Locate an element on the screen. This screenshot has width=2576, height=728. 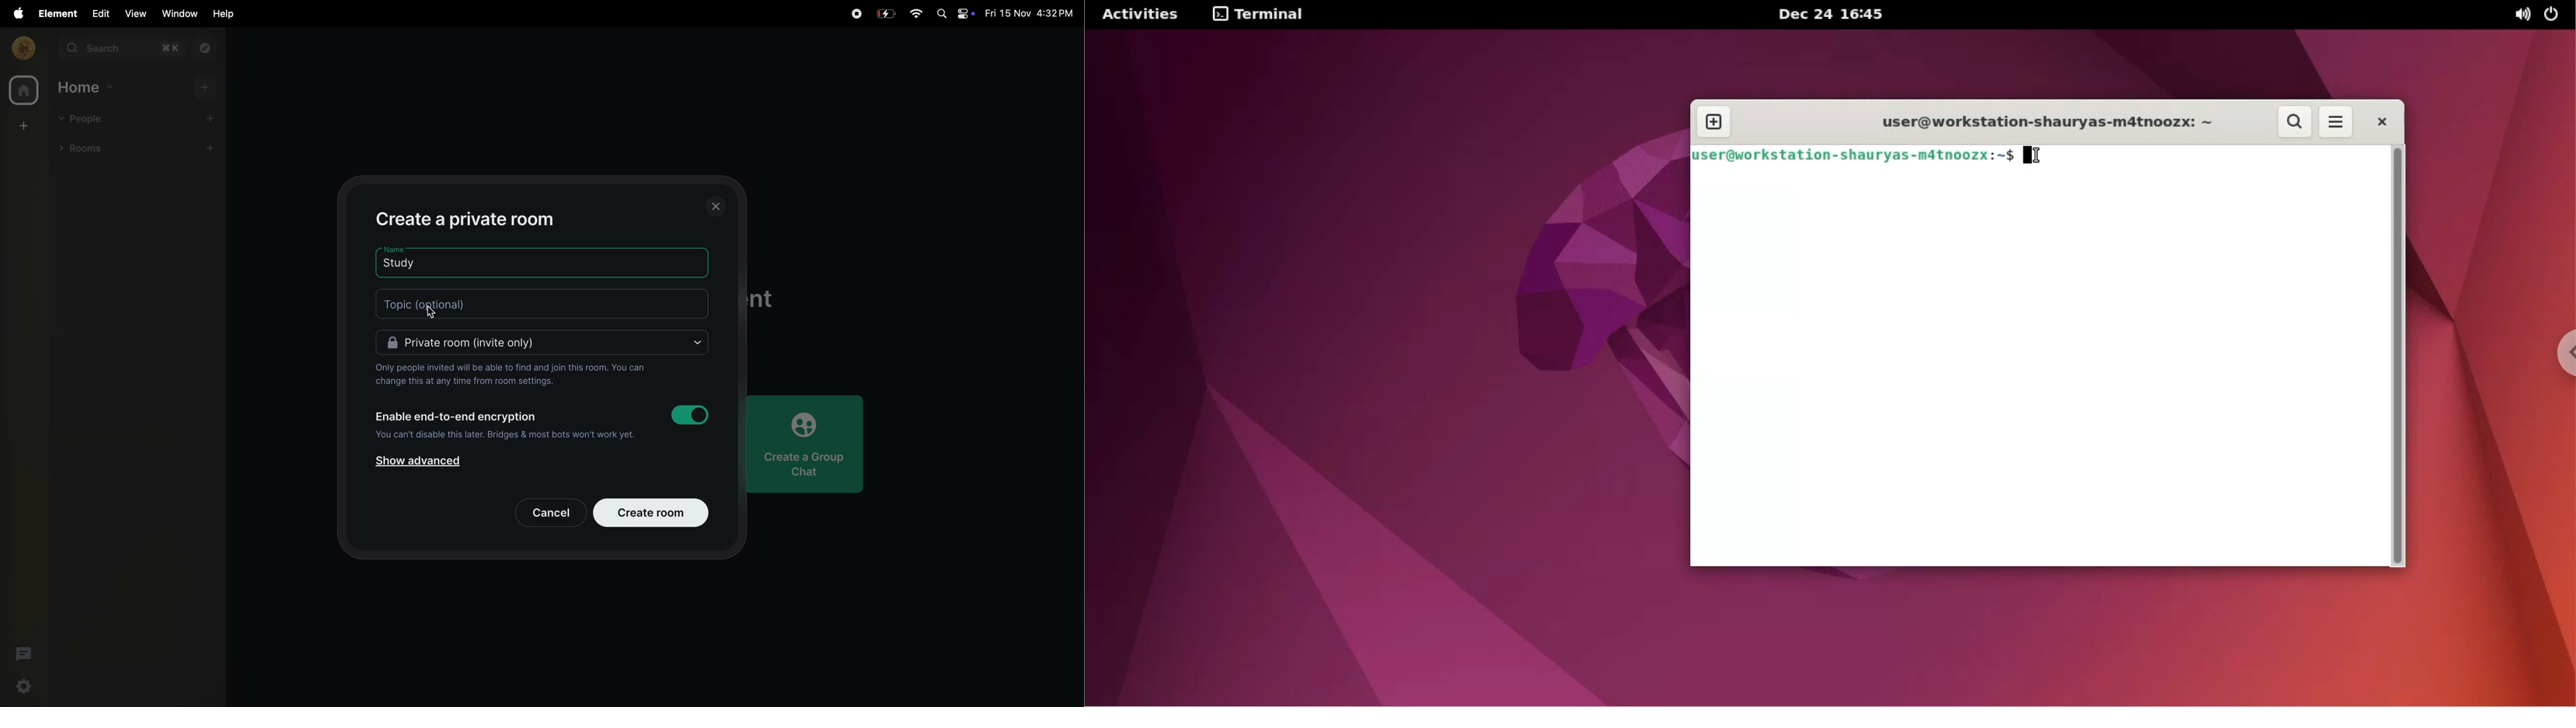
add is located at coordinates (206, 89).